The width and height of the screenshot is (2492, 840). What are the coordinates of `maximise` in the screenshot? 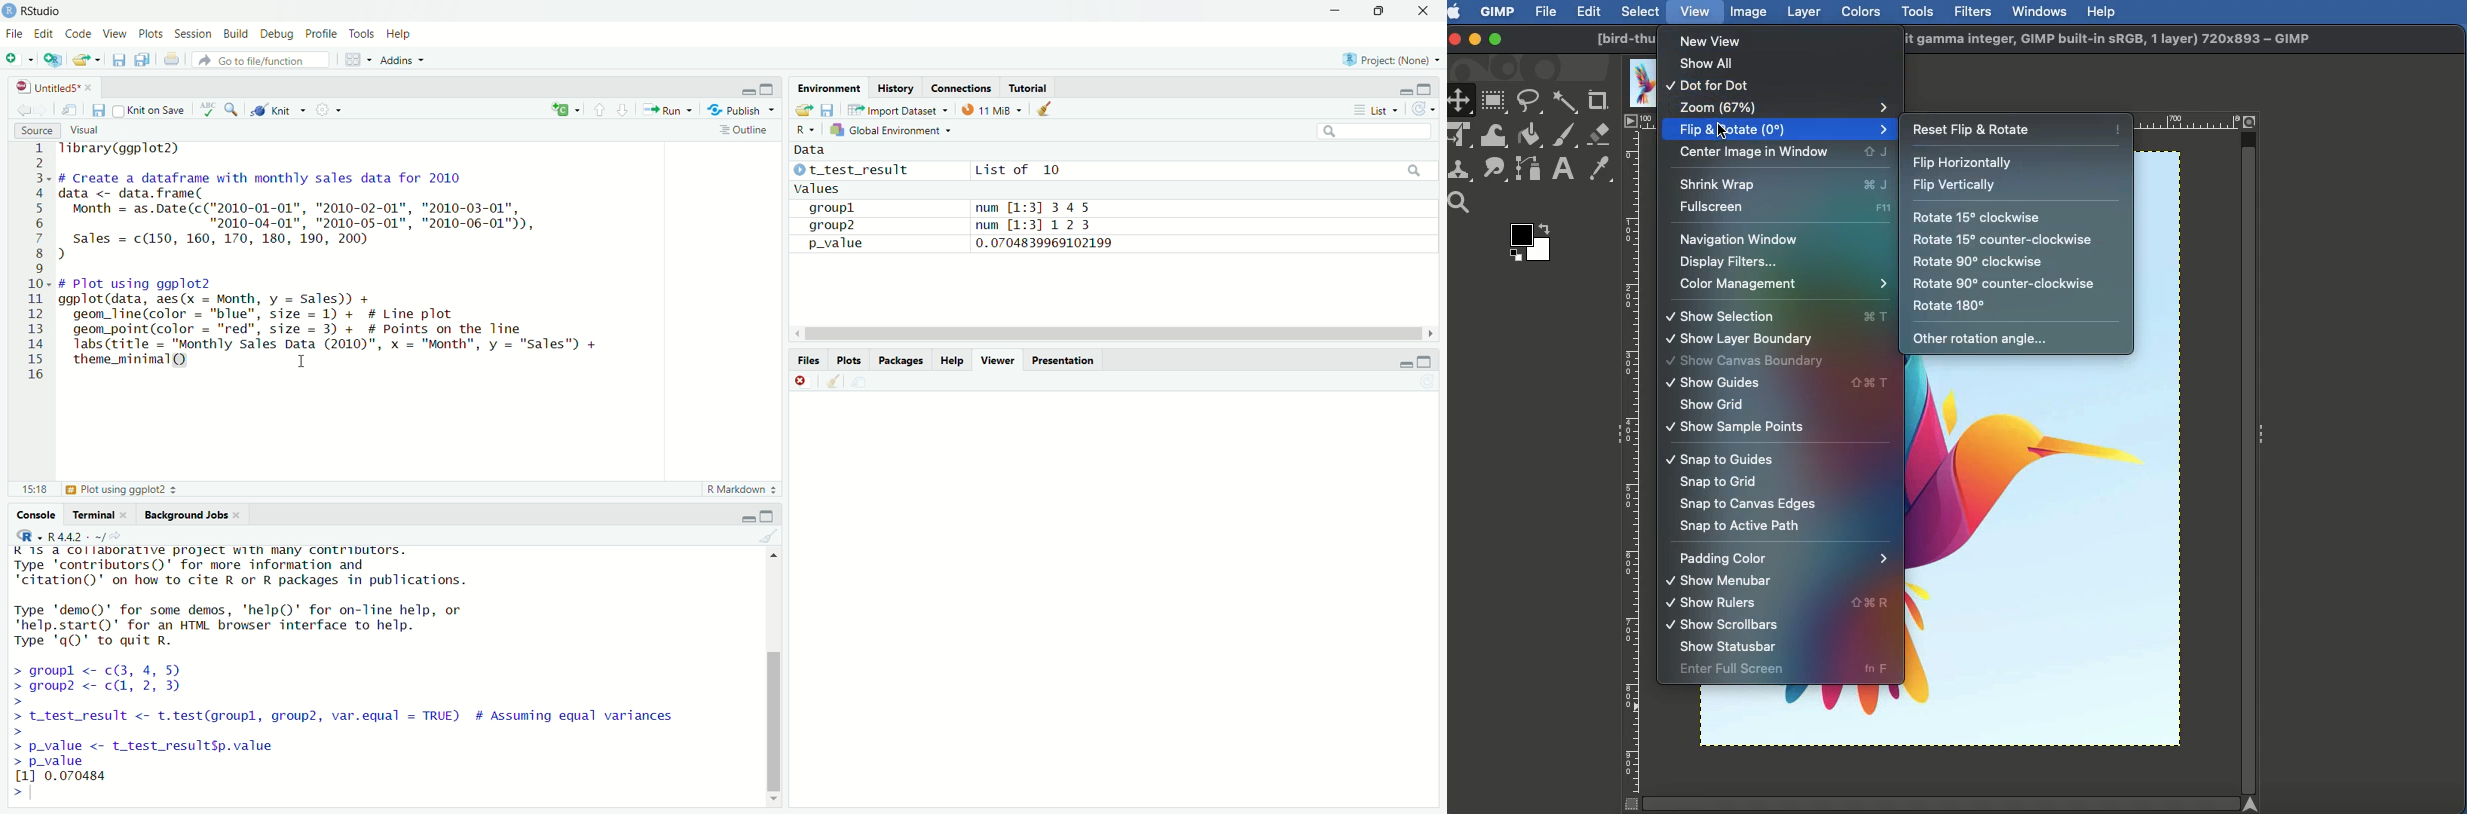 It's located at (767, 516).